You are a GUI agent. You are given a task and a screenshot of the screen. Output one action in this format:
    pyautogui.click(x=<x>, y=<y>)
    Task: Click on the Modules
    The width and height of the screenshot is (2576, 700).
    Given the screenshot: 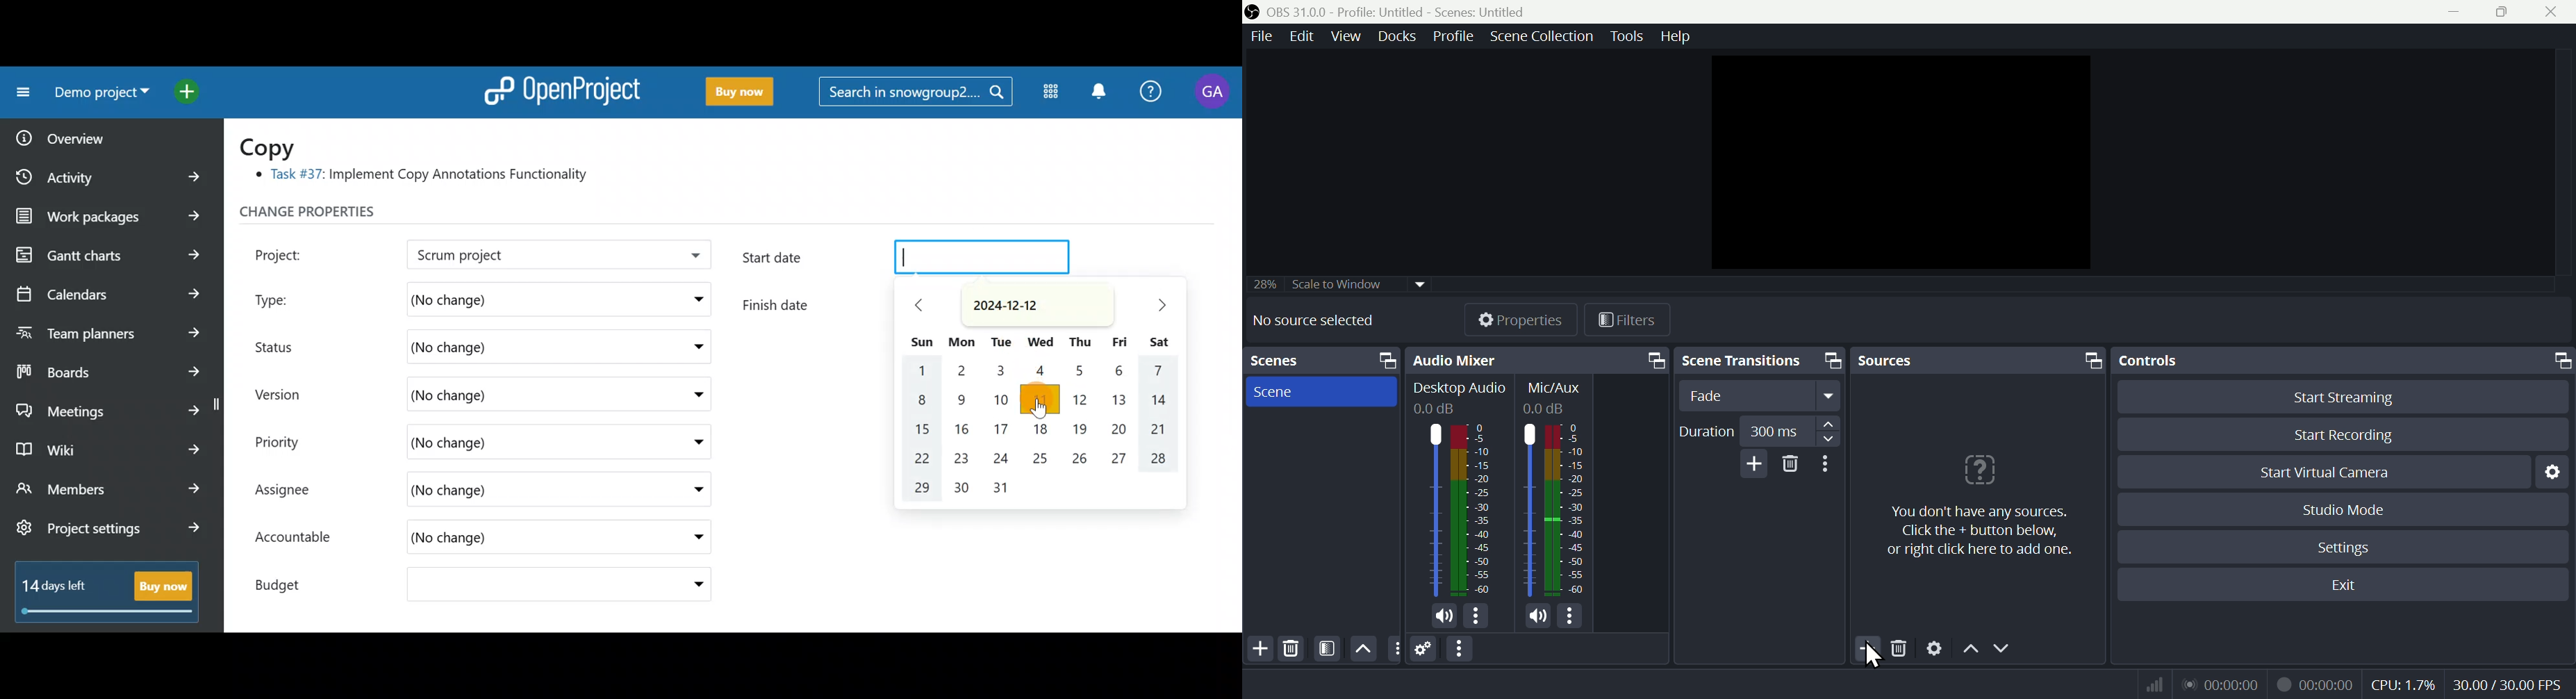 What is the action you would take?
    pyautogui.click(x=1047, y=94)
    